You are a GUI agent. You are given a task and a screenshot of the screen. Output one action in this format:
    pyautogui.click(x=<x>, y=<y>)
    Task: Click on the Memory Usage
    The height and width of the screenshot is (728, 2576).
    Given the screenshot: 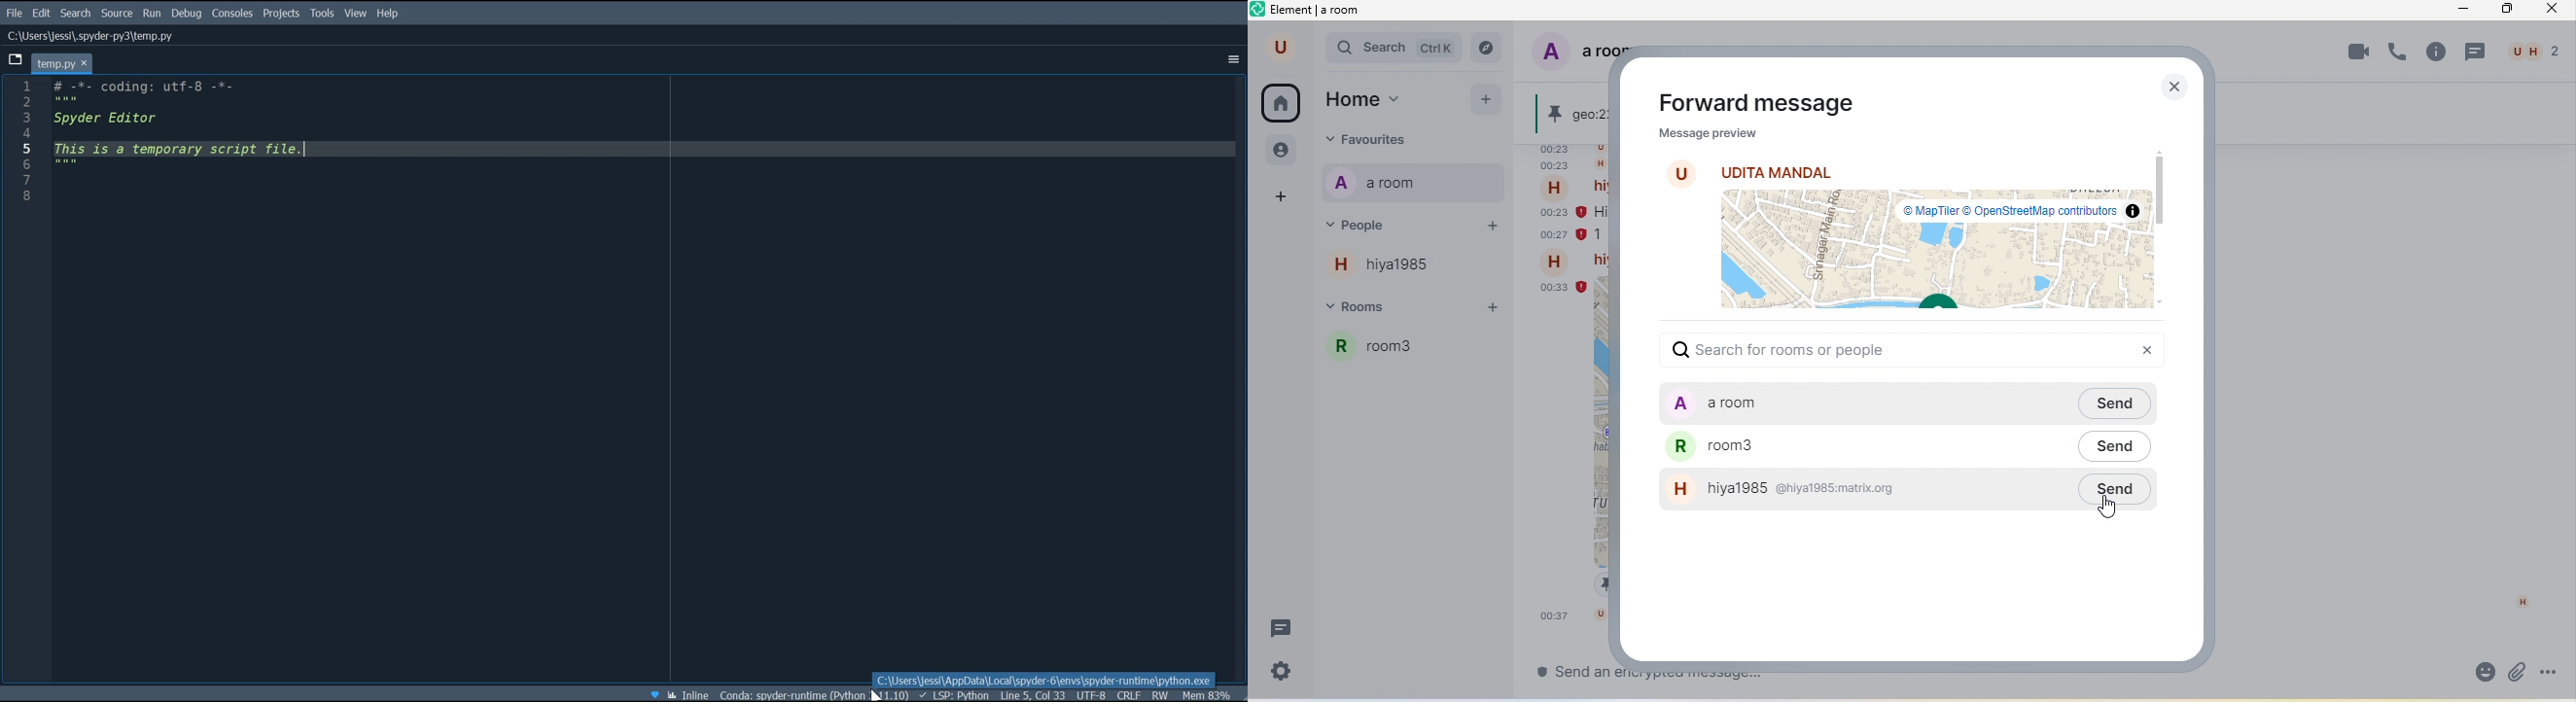 What is the action you would take?
    pyautogui.click(x=1208, y=694)
    